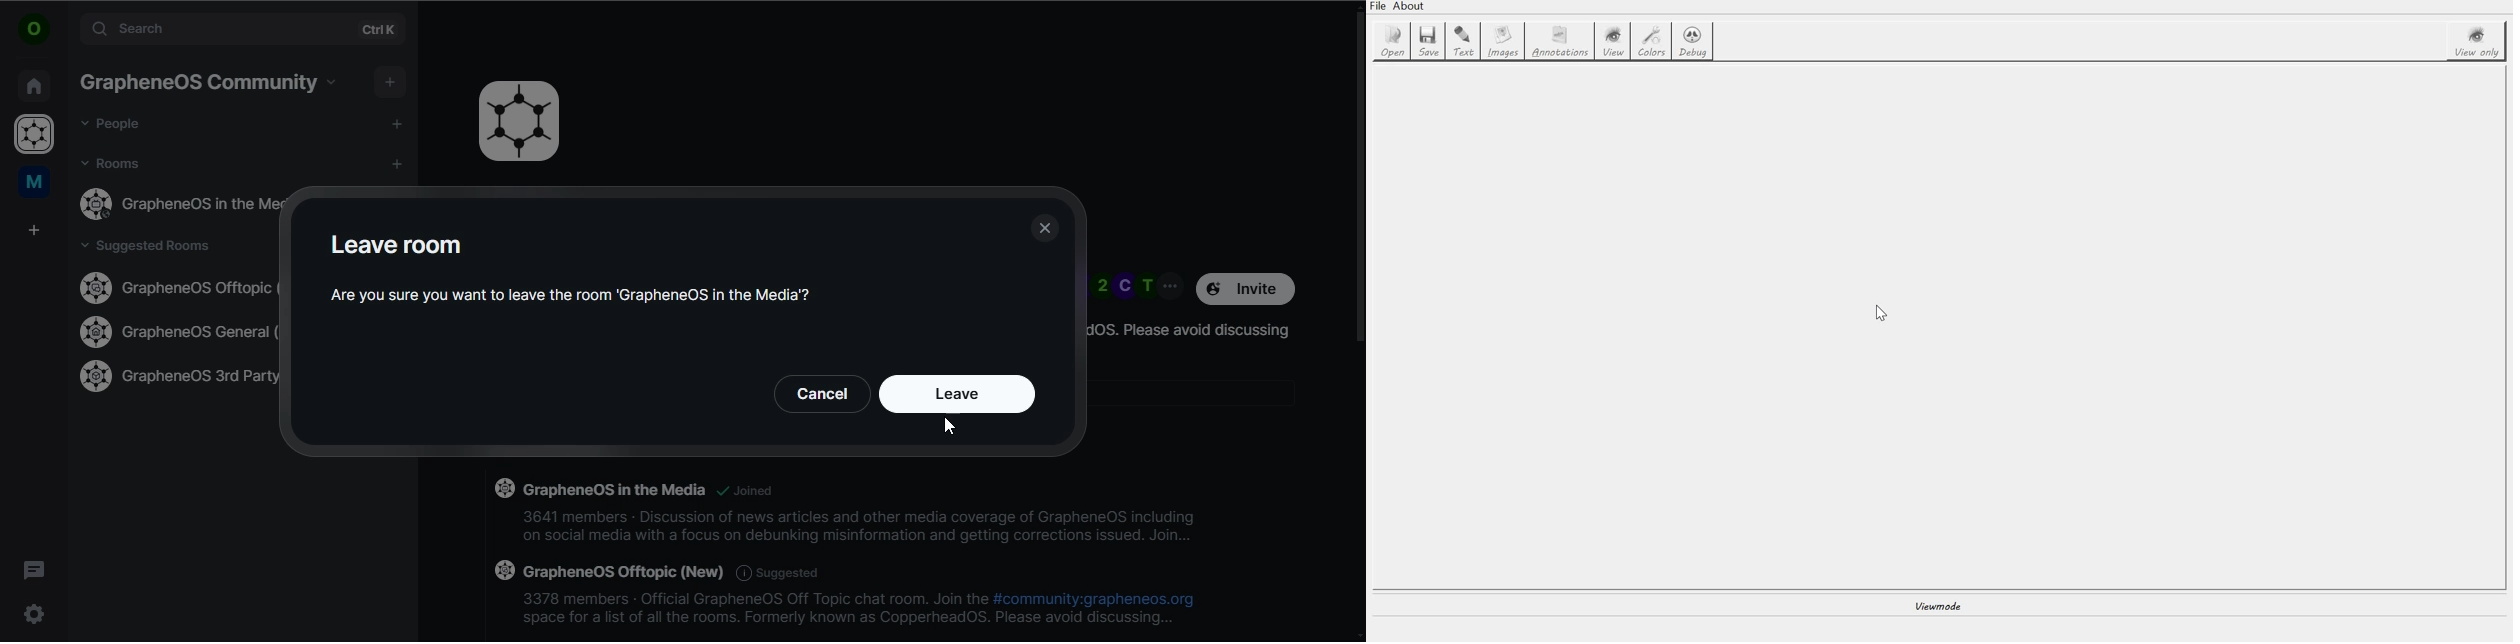 This screenshot has height=644, width=2520. Describe the element at coordinates (392, 80) in the screenshot. I see `add` at that location.